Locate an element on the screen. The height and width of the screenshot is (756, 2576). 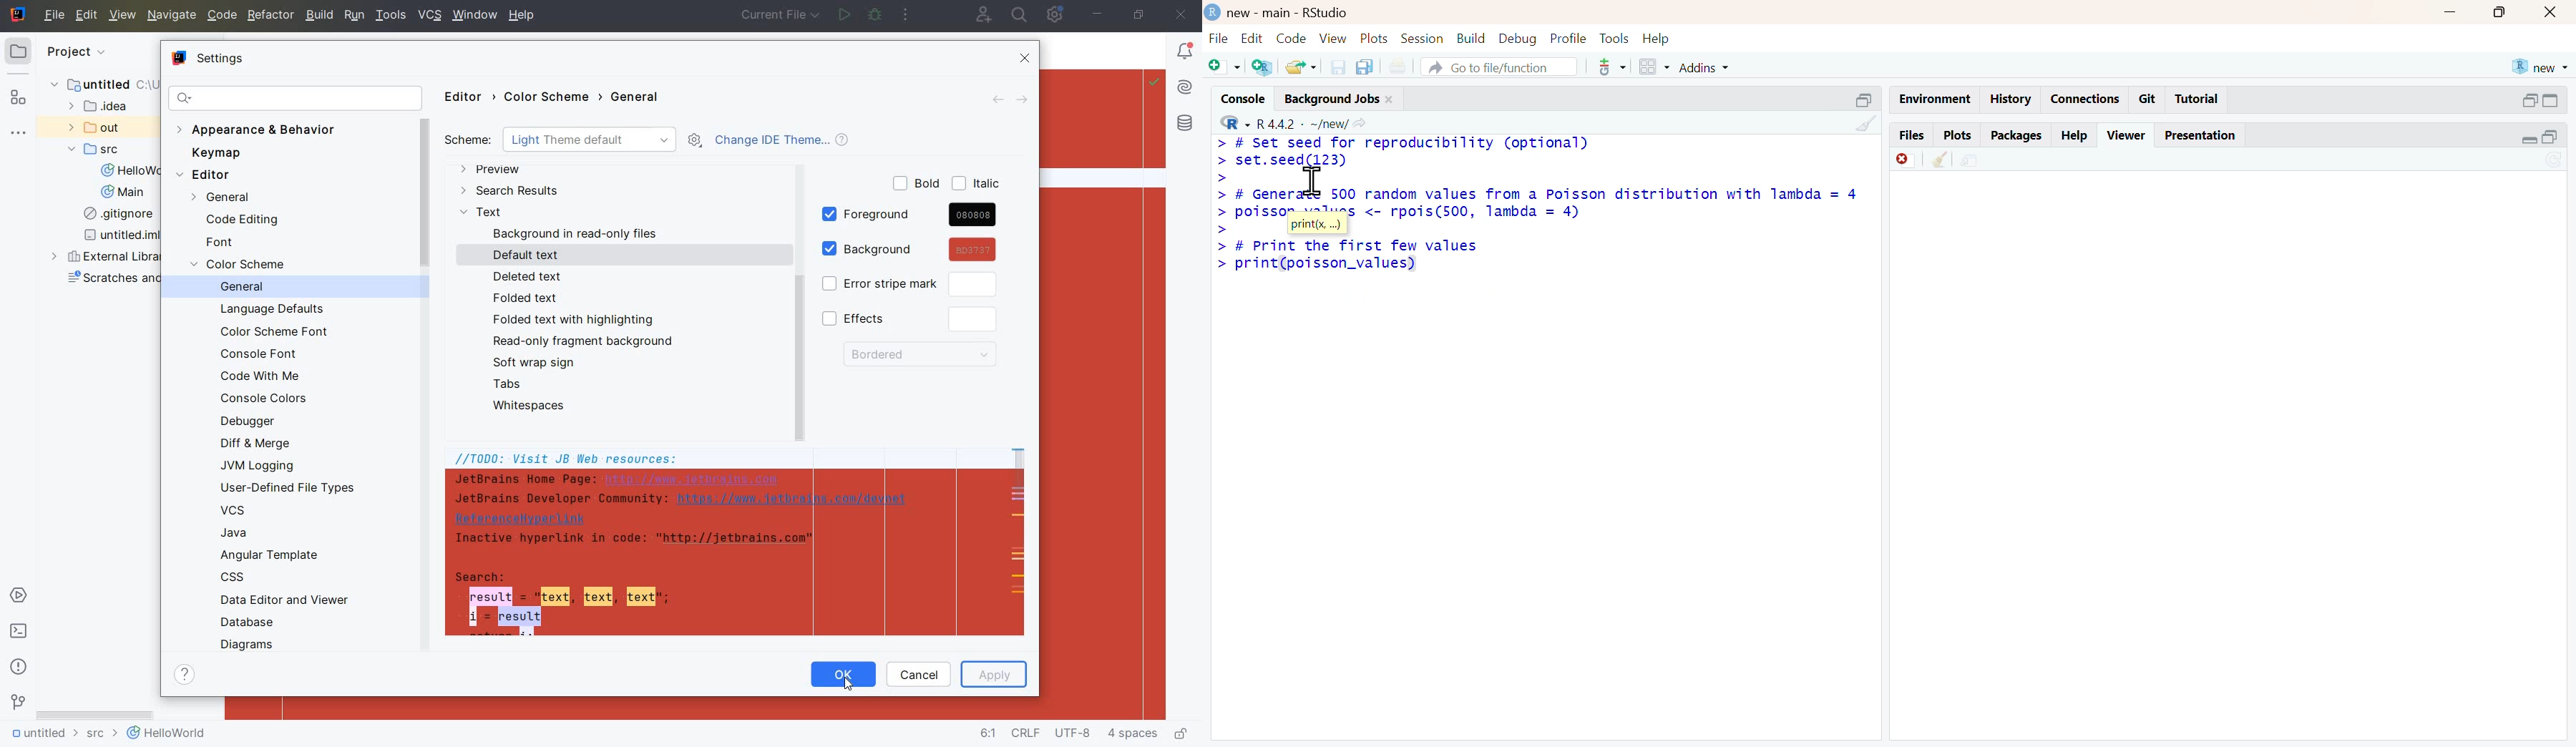
print(x, ...) is located at coordinates (1318, 226).